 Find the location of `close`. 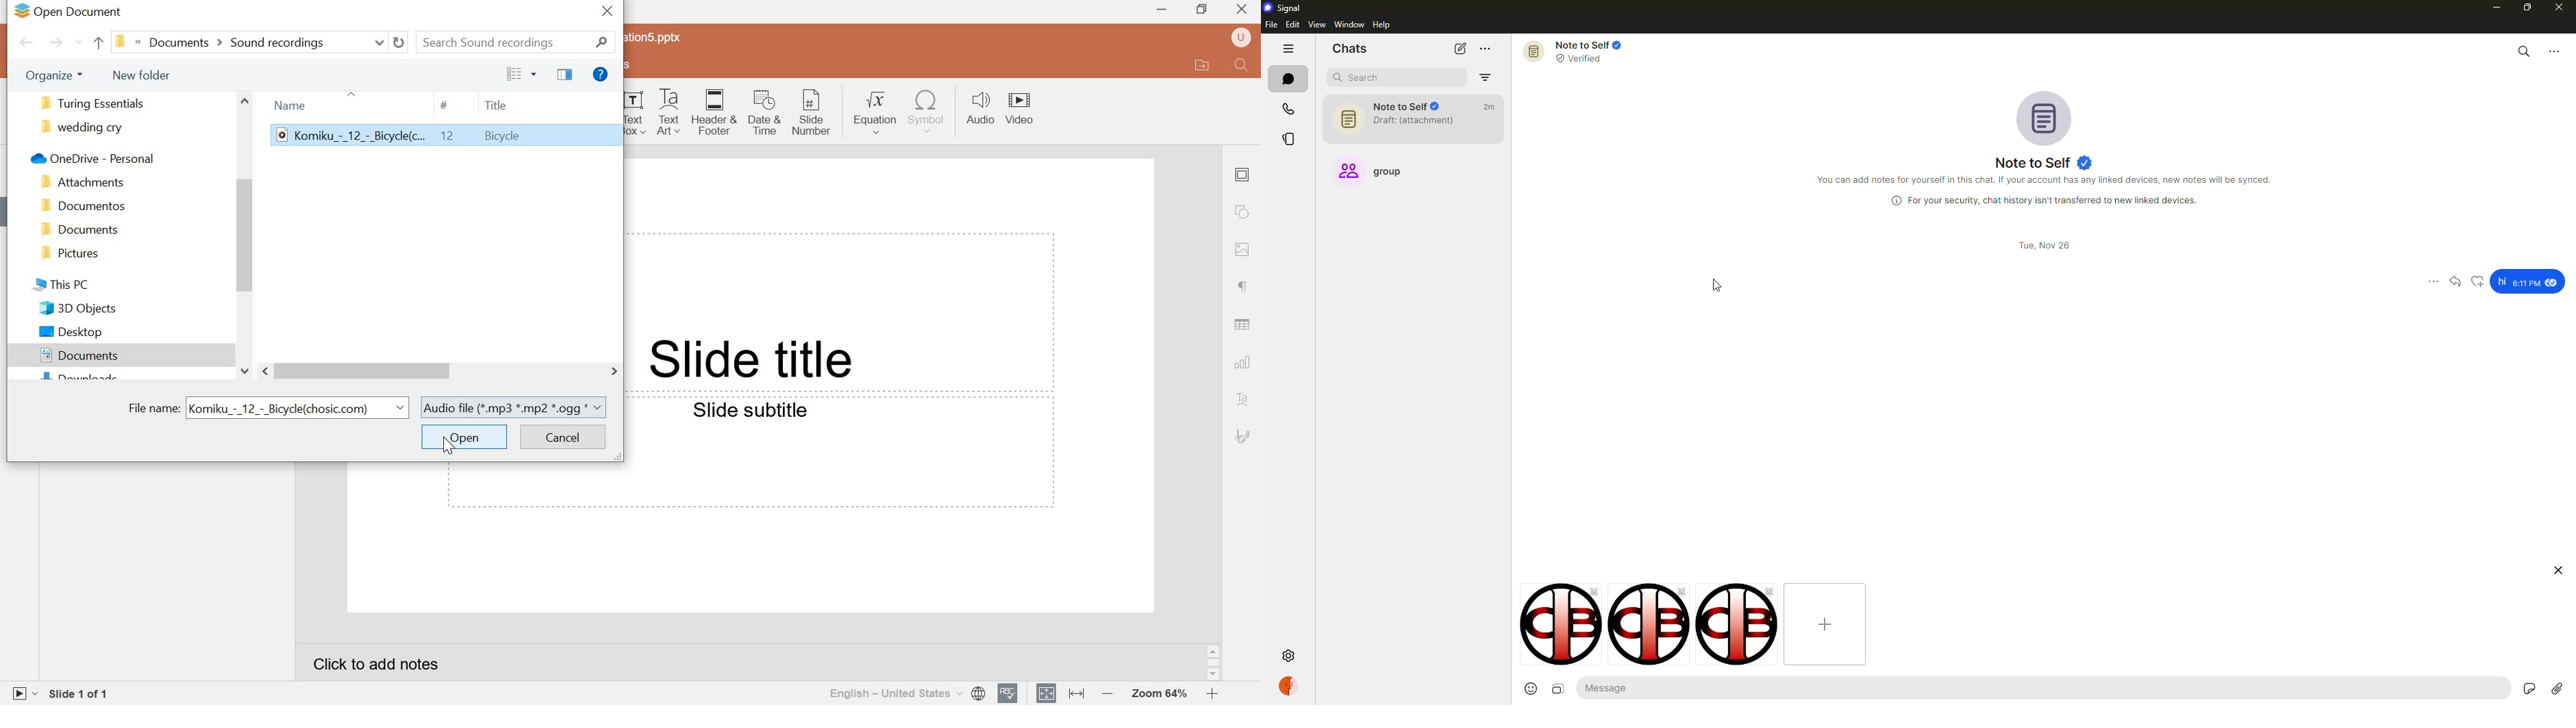

close is located at coordinates (2560, 569).